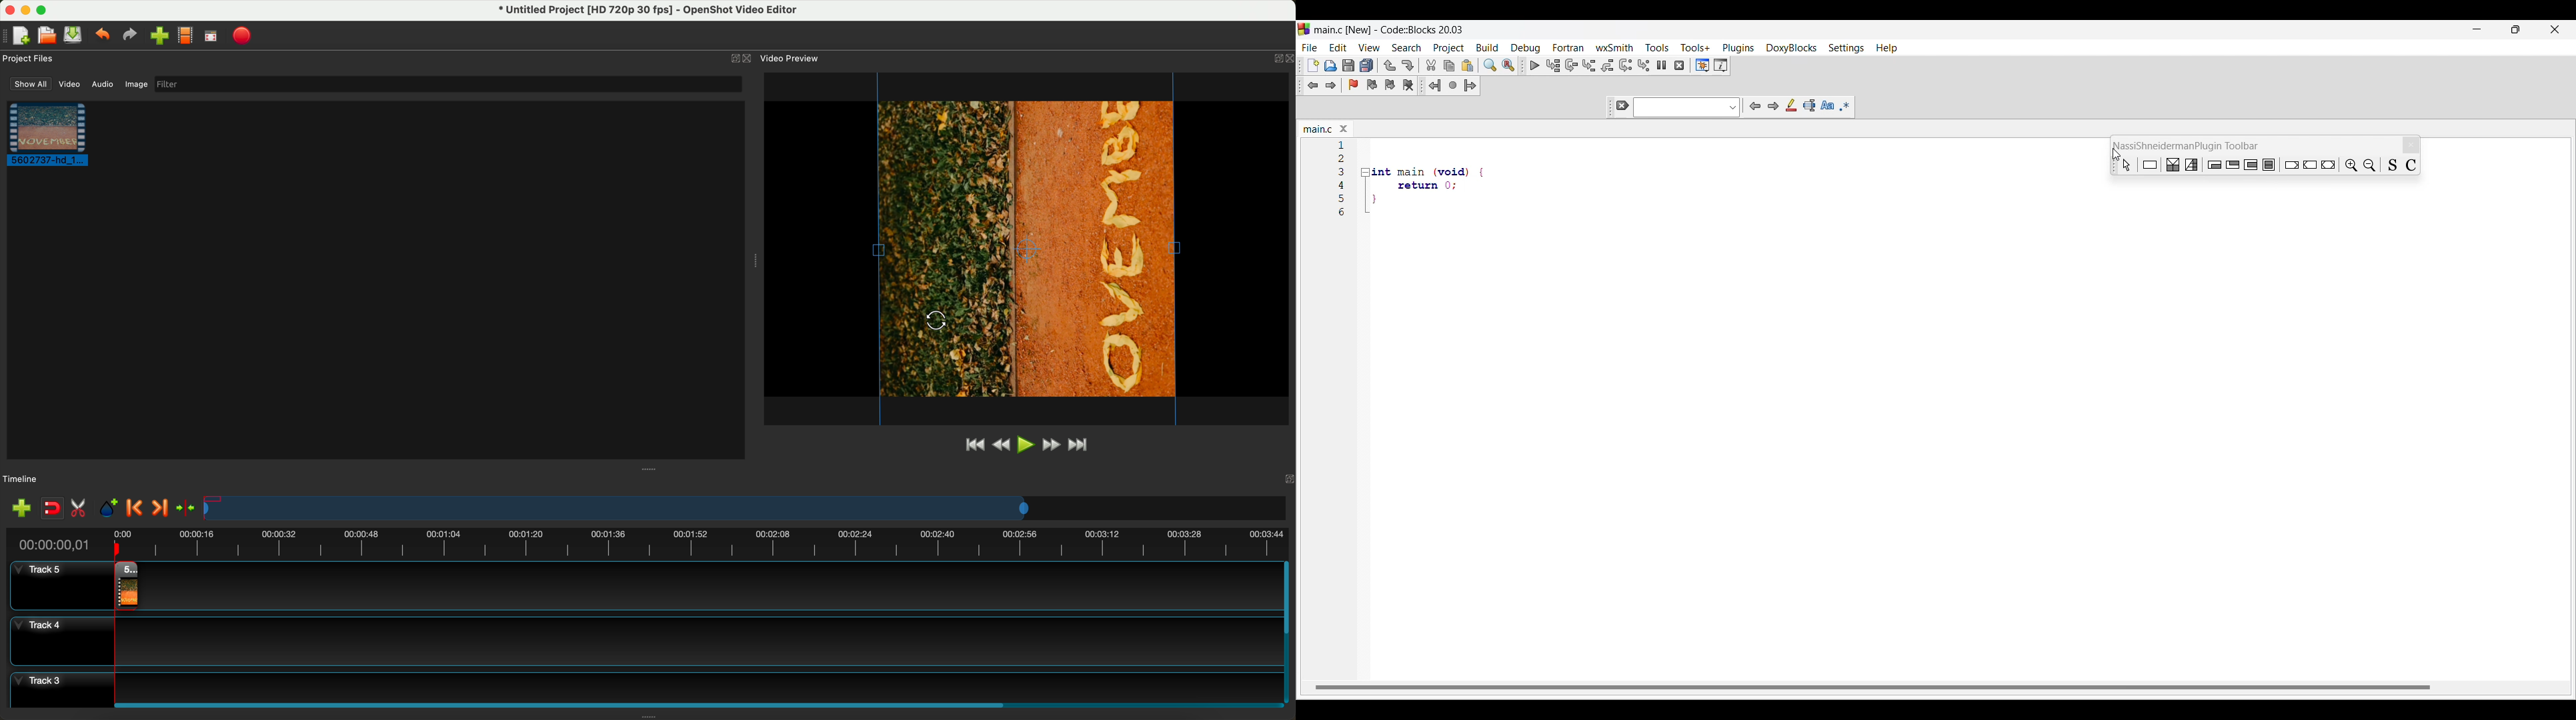  Describe the element at coordinates (1367, 65) in the screenshot. I see `Save everything` at that location.